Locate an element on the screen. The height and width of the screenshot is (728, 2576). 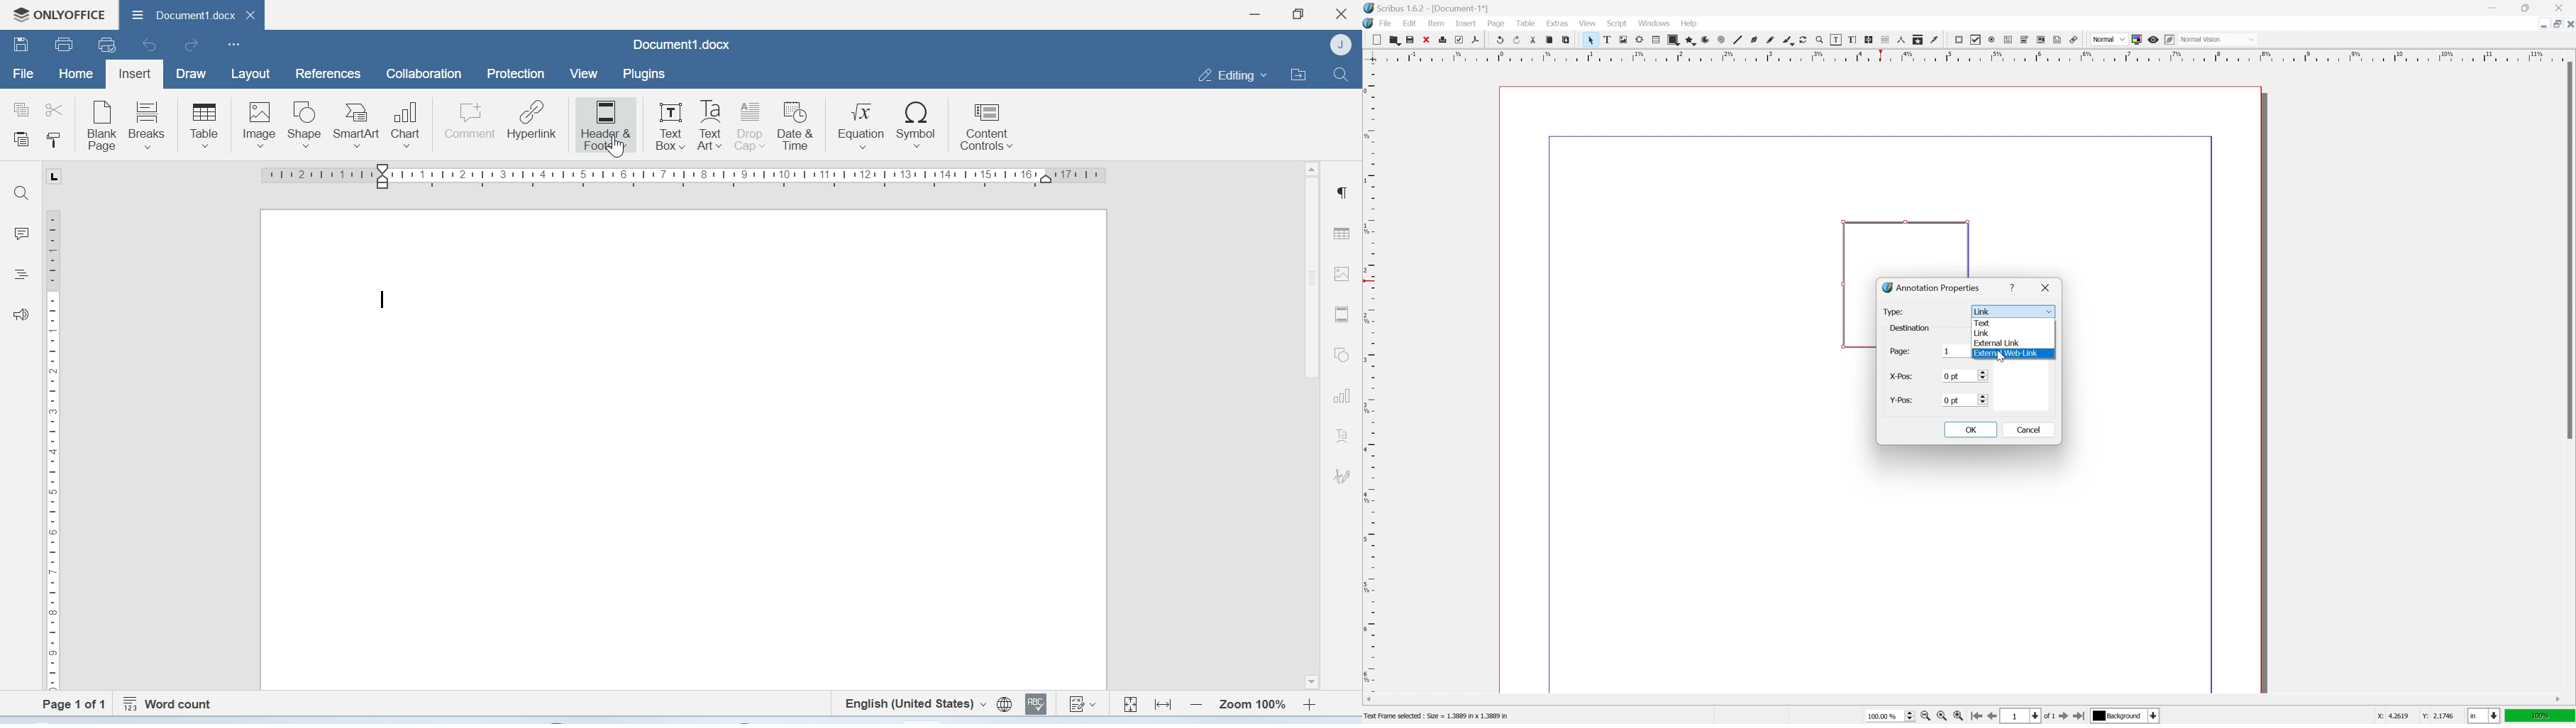
Shapes is located at coordinates (1340, 356).